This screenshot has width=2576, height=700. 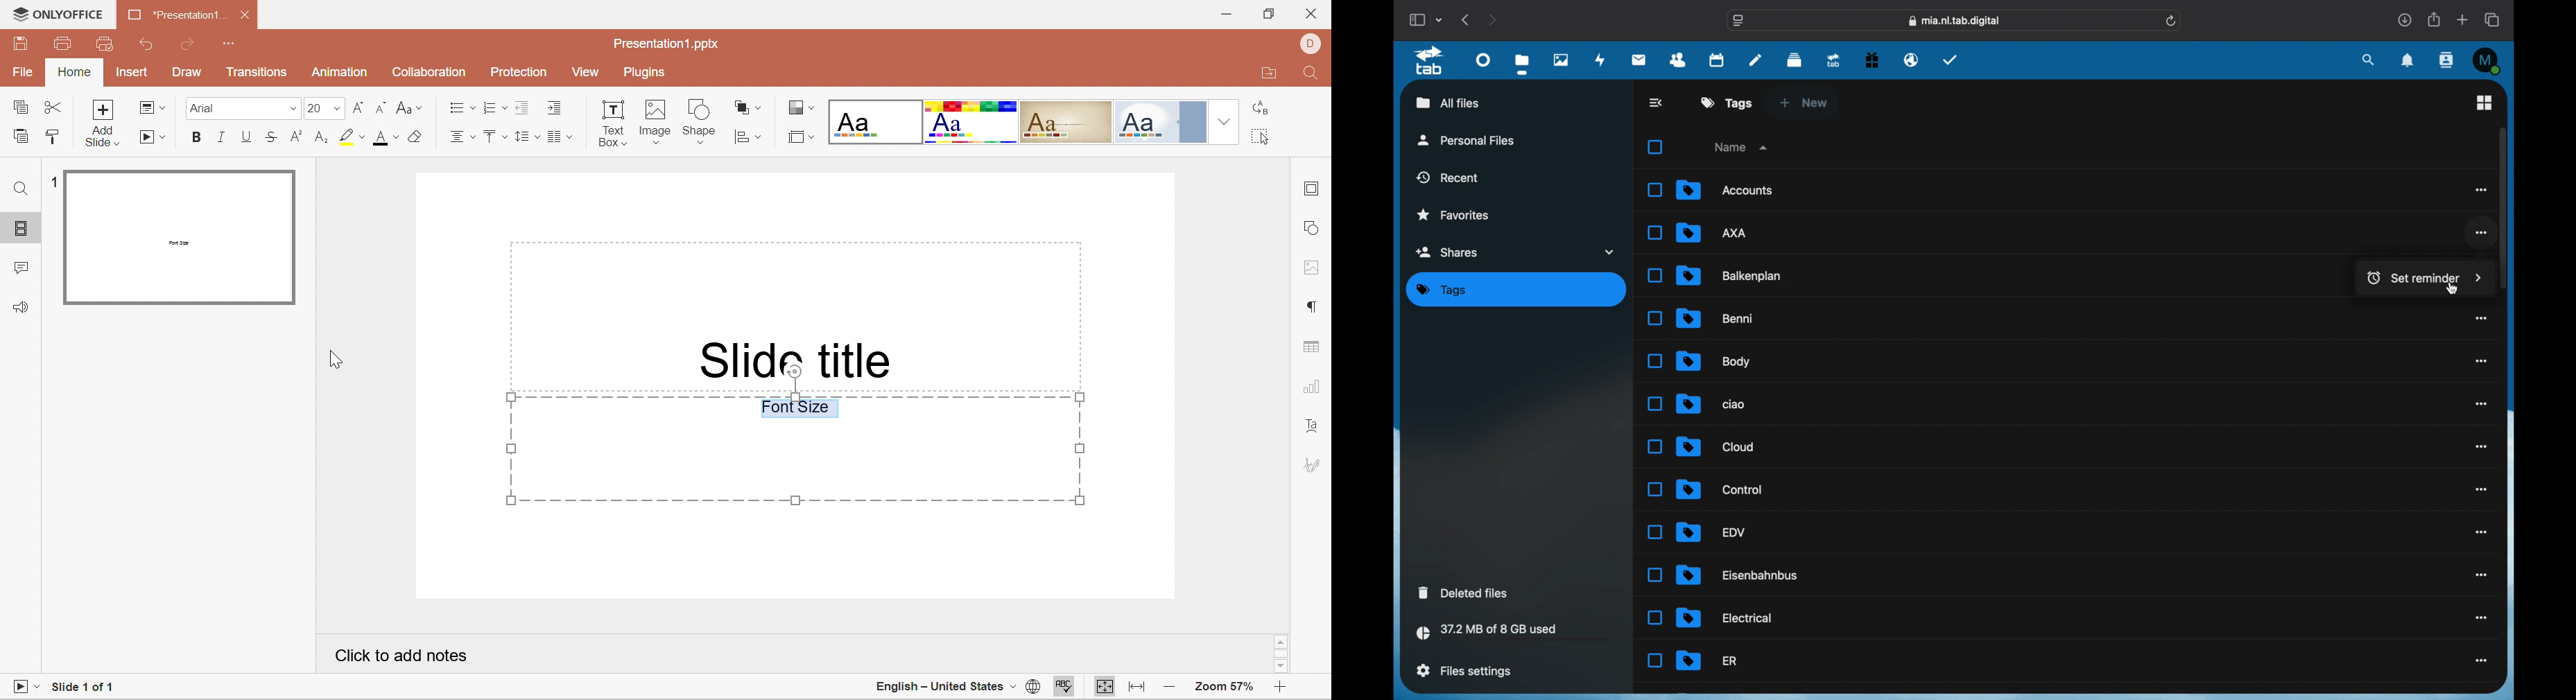 What do you see at coordinates (1713, 233) in the screenshot?
I see `file` at bounding box center [1713, 233].